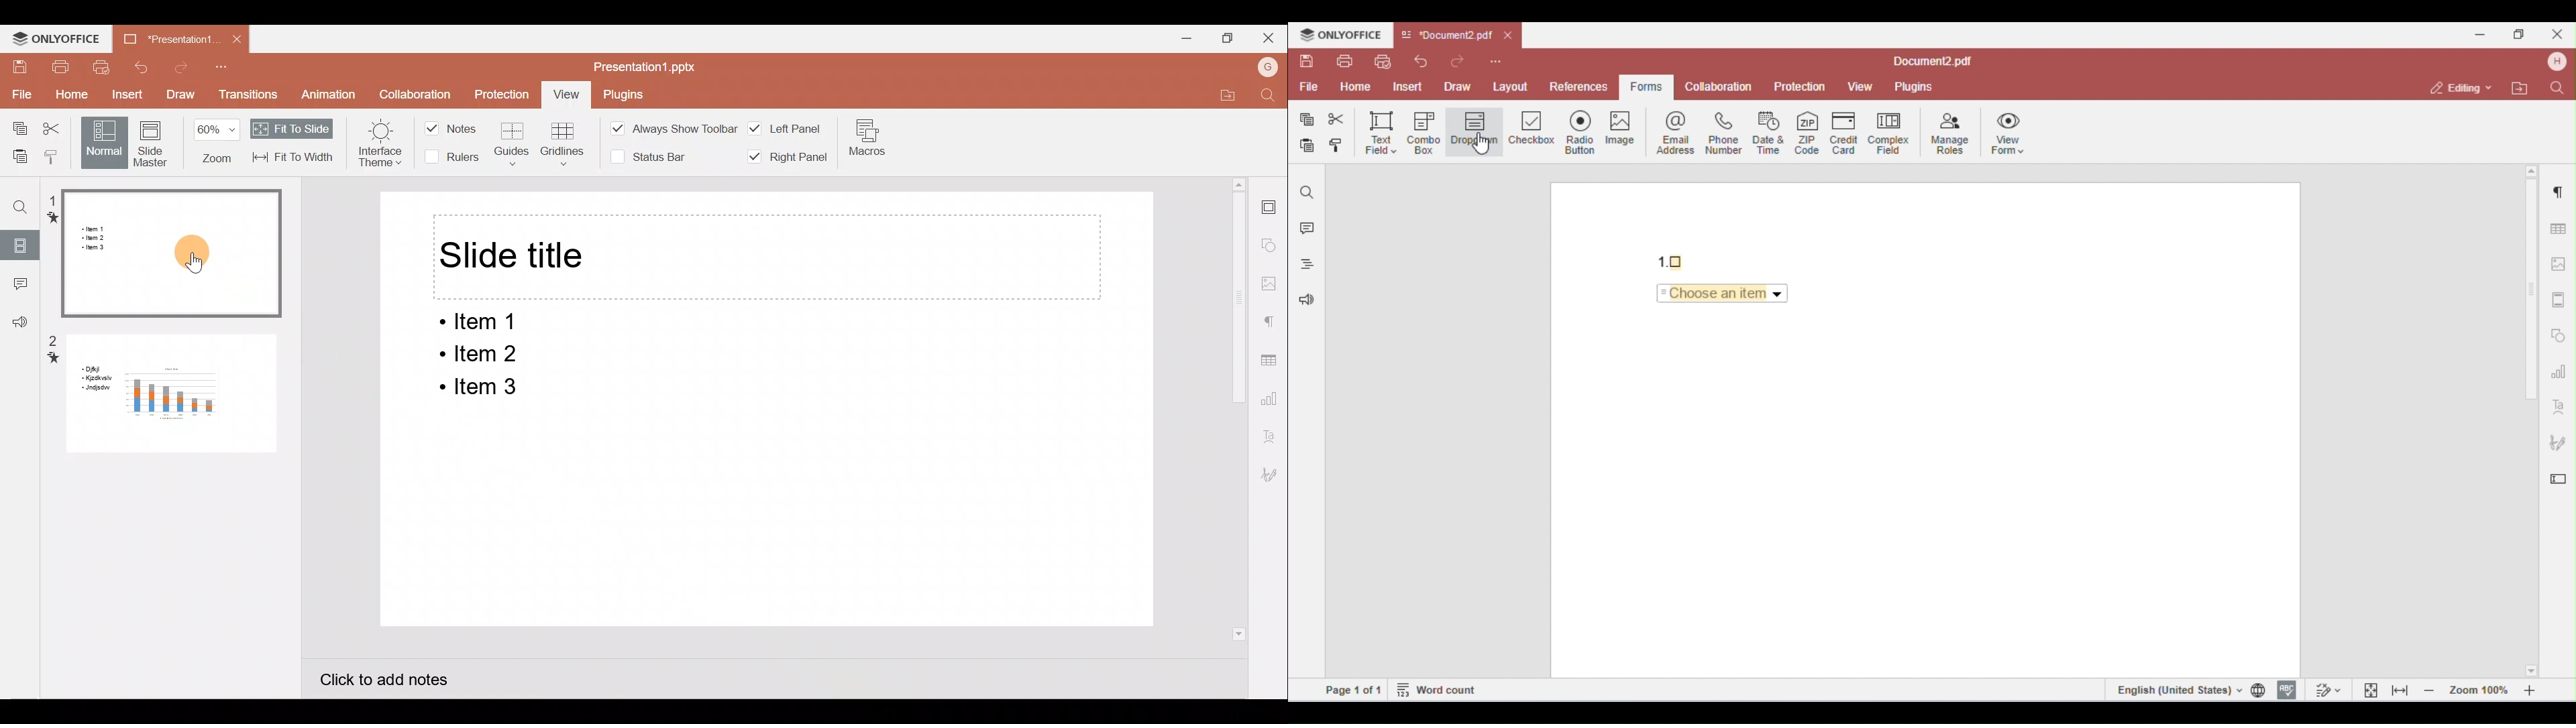  What do you see at coordinates (569, 93) in the screenshot?
I see `View` at bounding box center [569, 93].